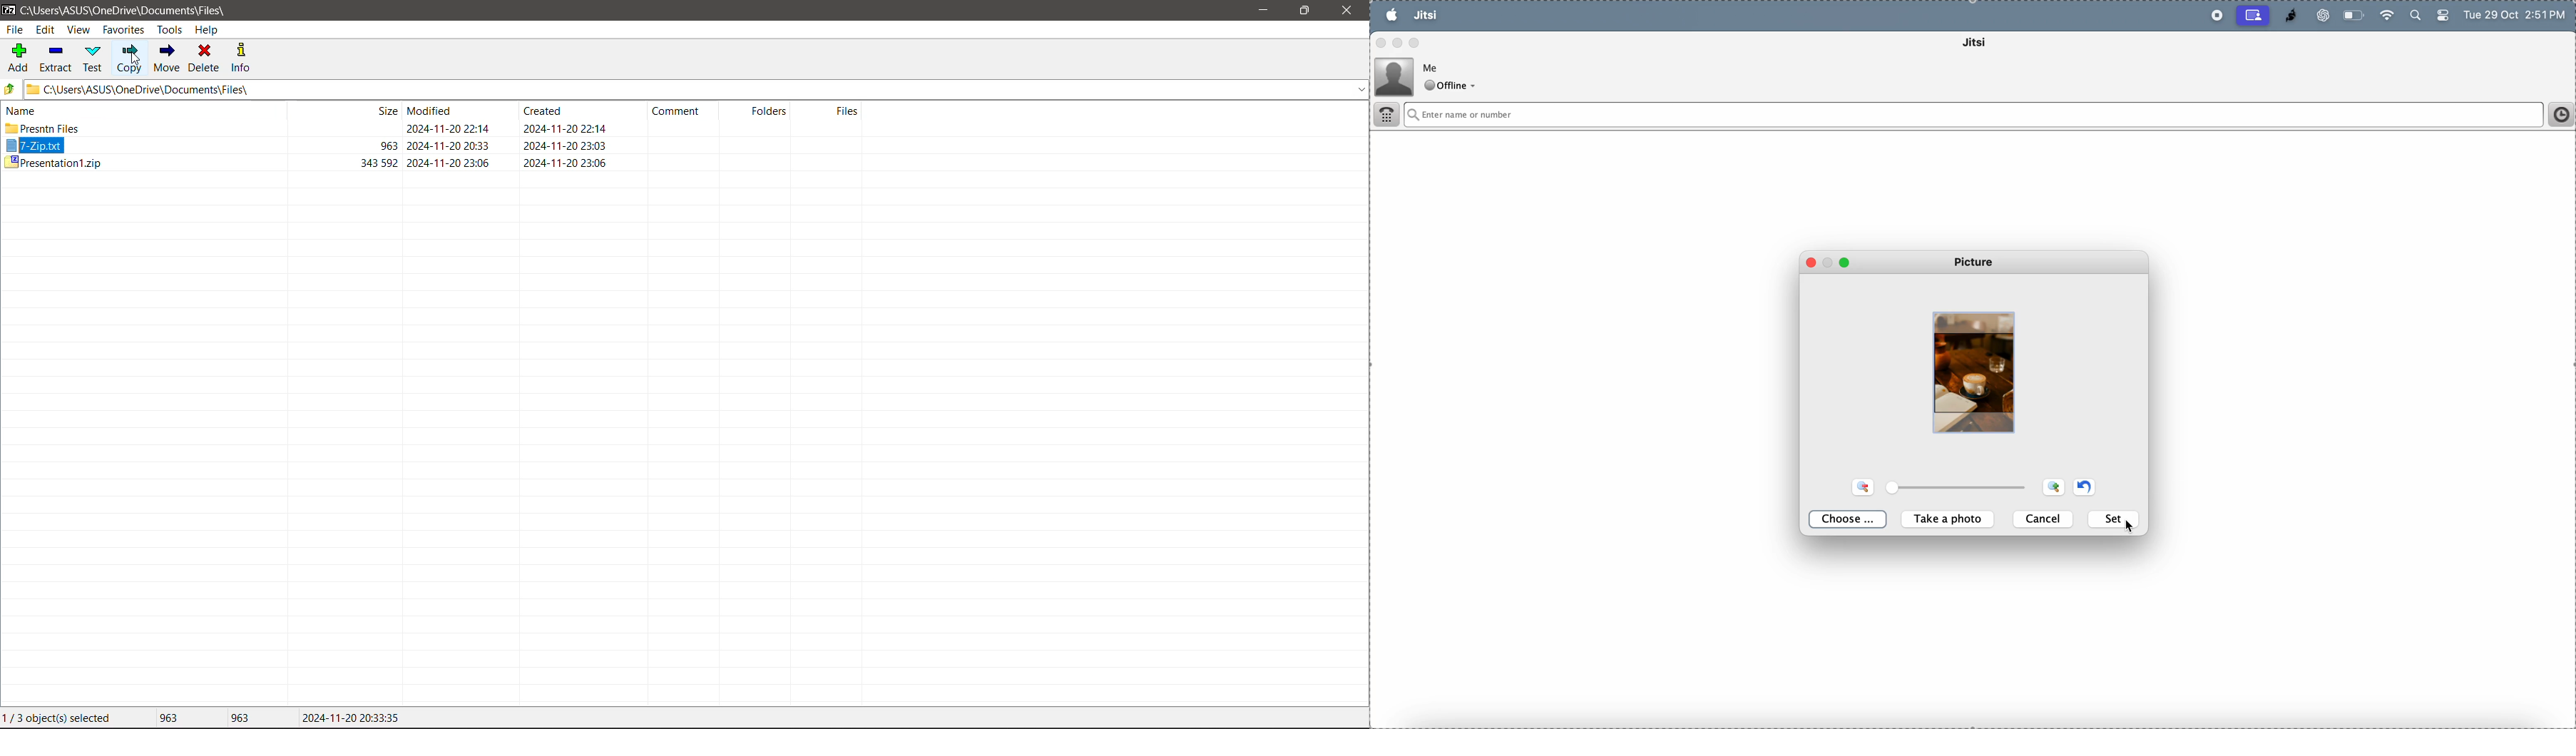 This screenshot has width=2576, height=756. What do you see at coordinates (60, 718) in the screenshot?
I see `Current File selection status` at bounding box center [60, 718].